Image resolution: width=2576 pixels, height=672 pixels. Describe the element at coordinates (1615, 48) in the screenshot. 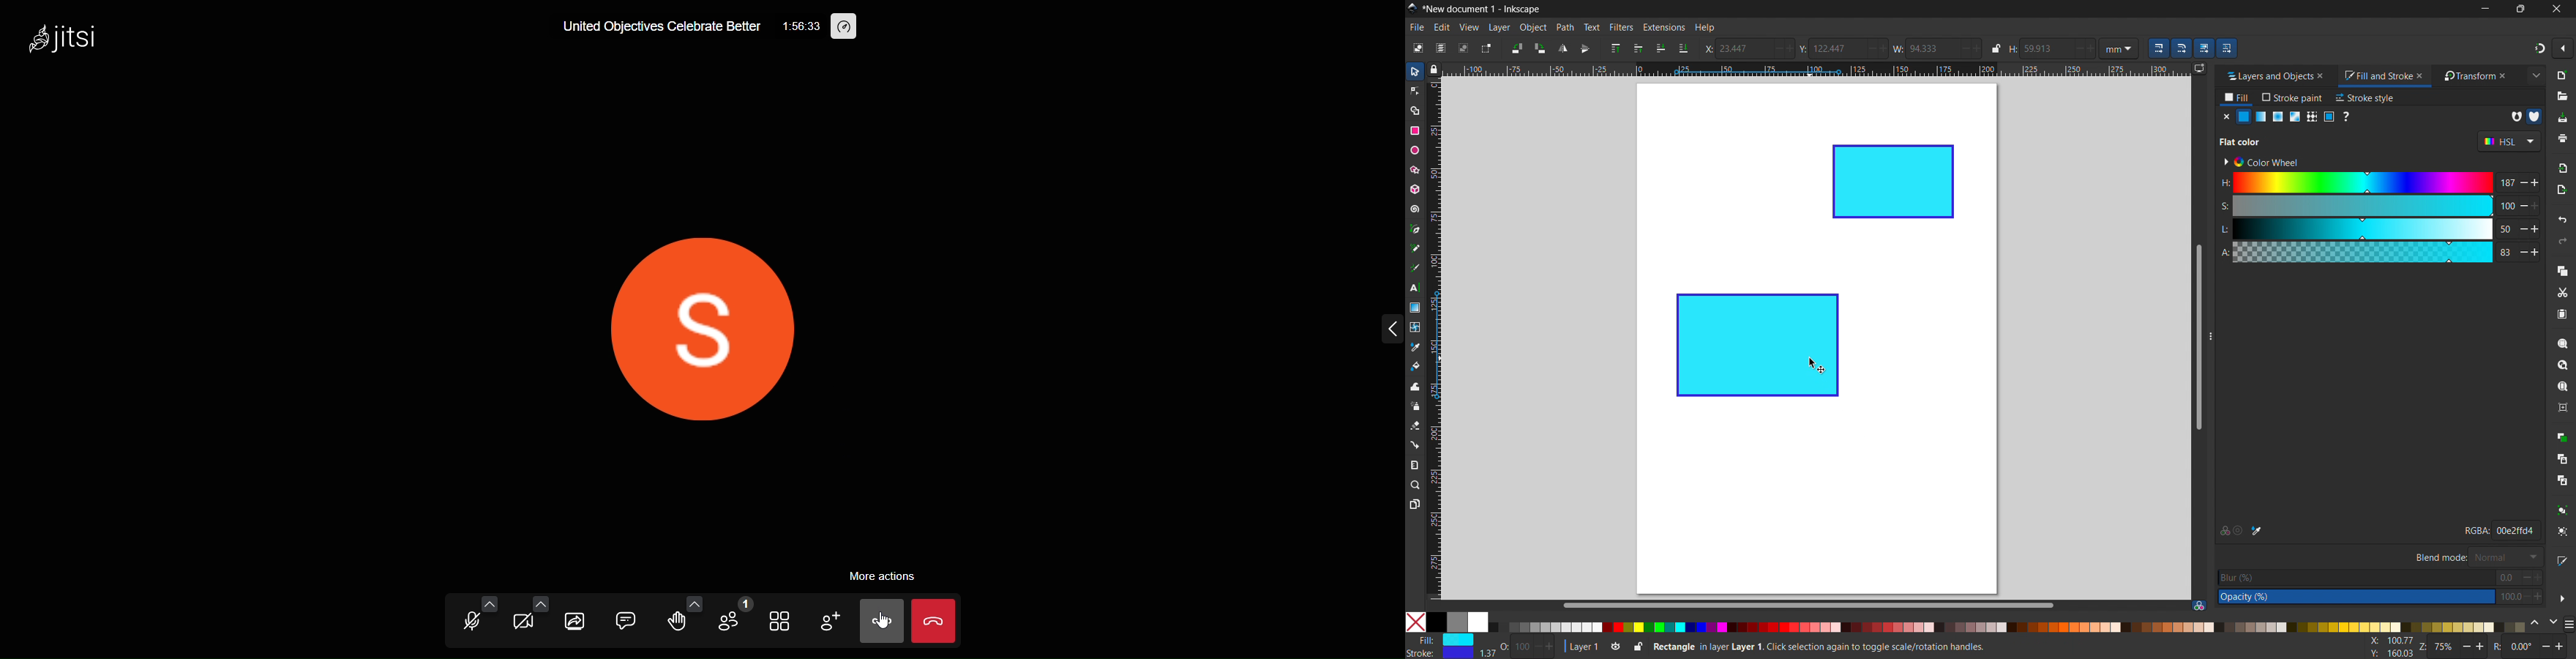

I see `raise to top` at that location.